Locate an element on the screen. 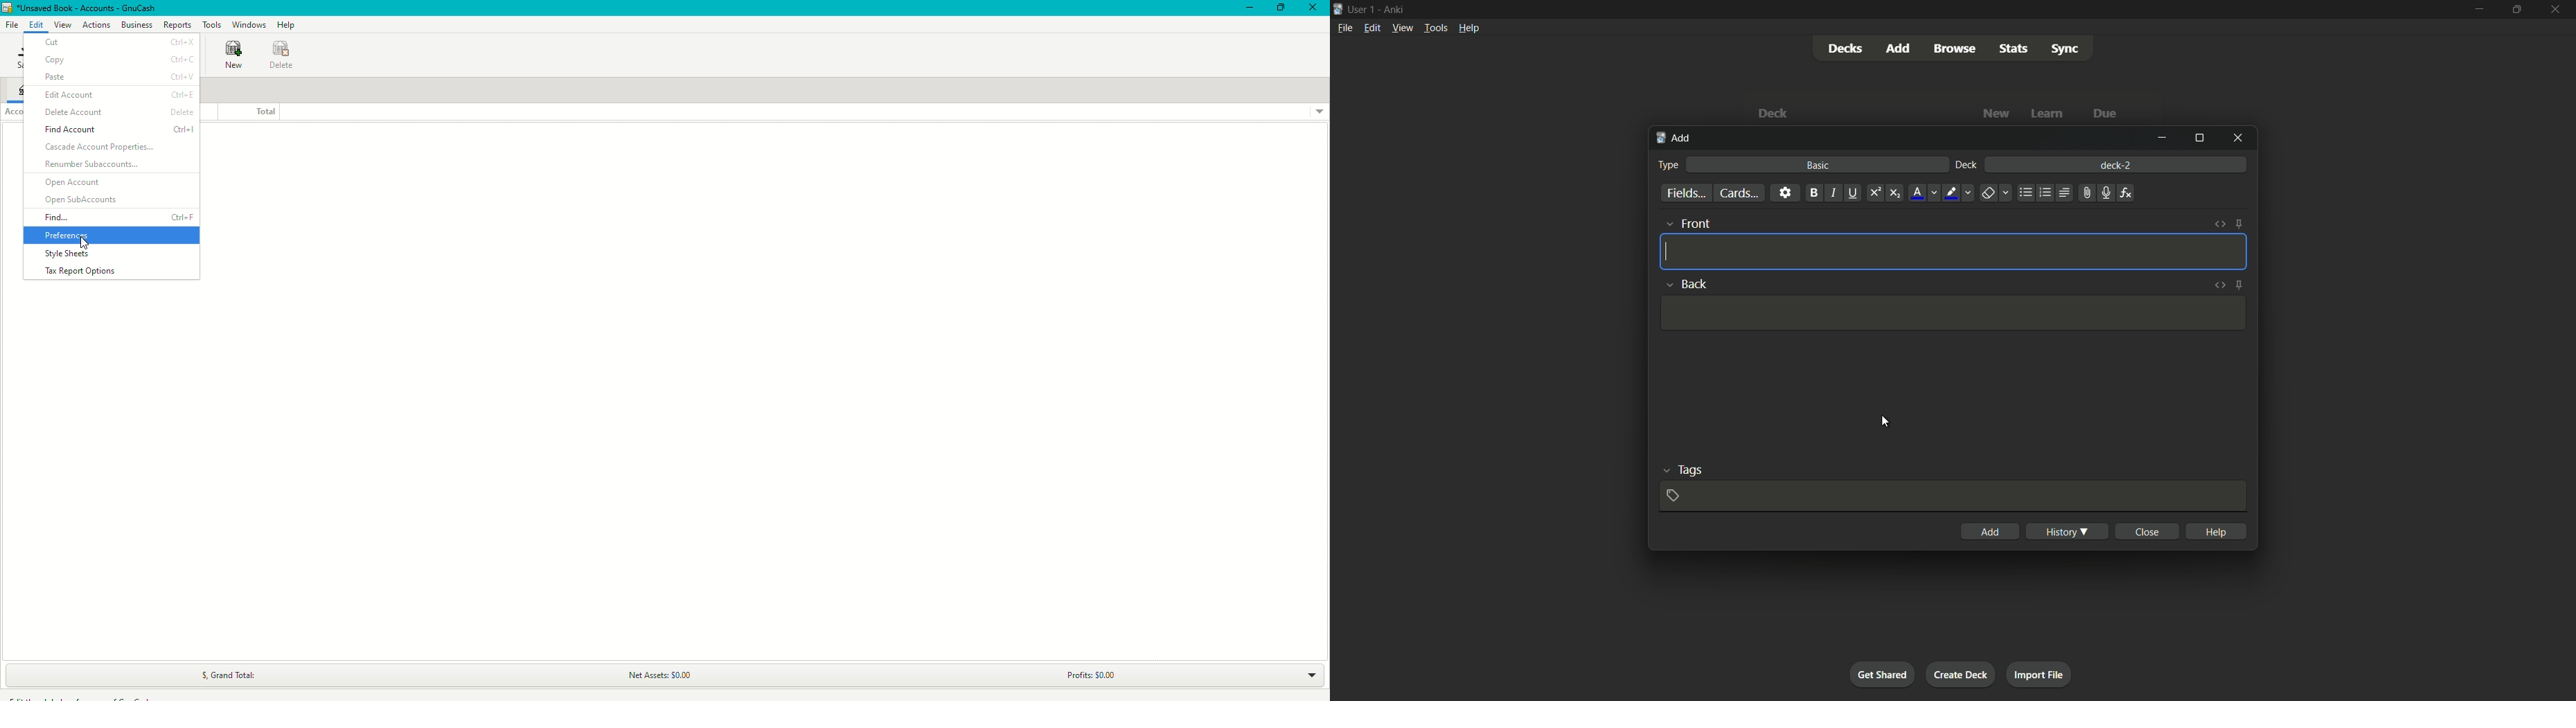 This screenshot has width=2576, height=728. edit menu is located at coordinates (1370, 27).